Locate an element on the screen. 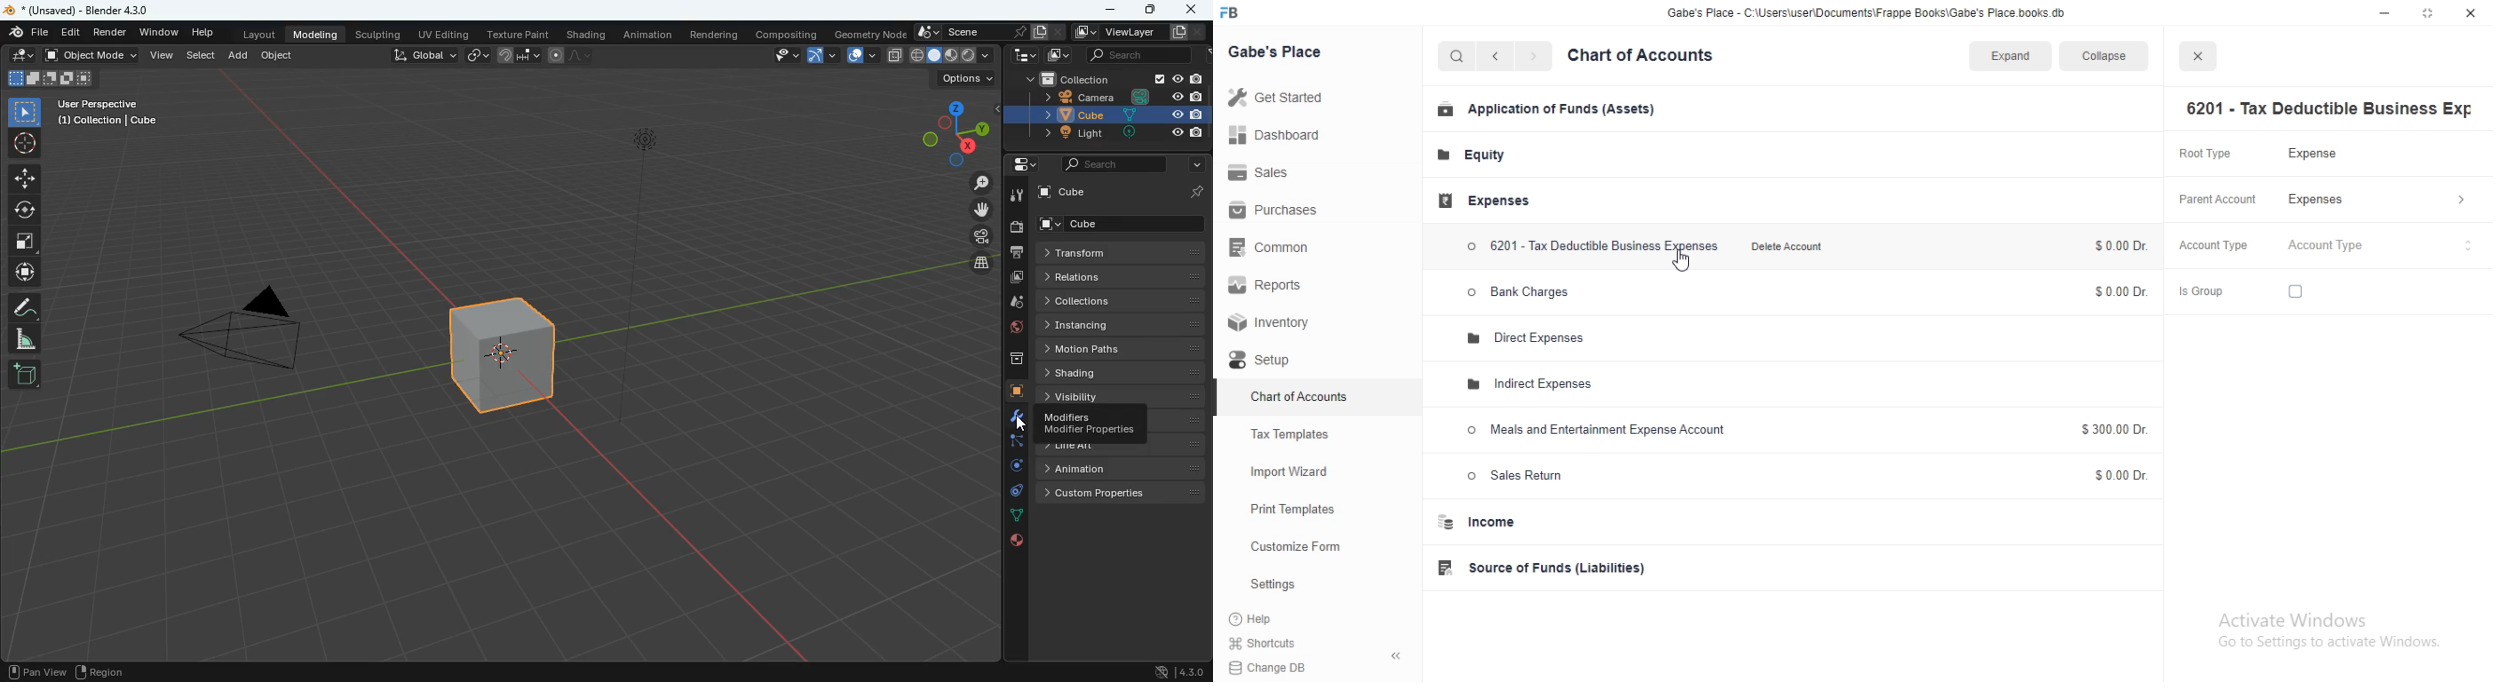 The height and width of the screenshot is (700, 2520). minimize is located at coordinates (2382, 14).